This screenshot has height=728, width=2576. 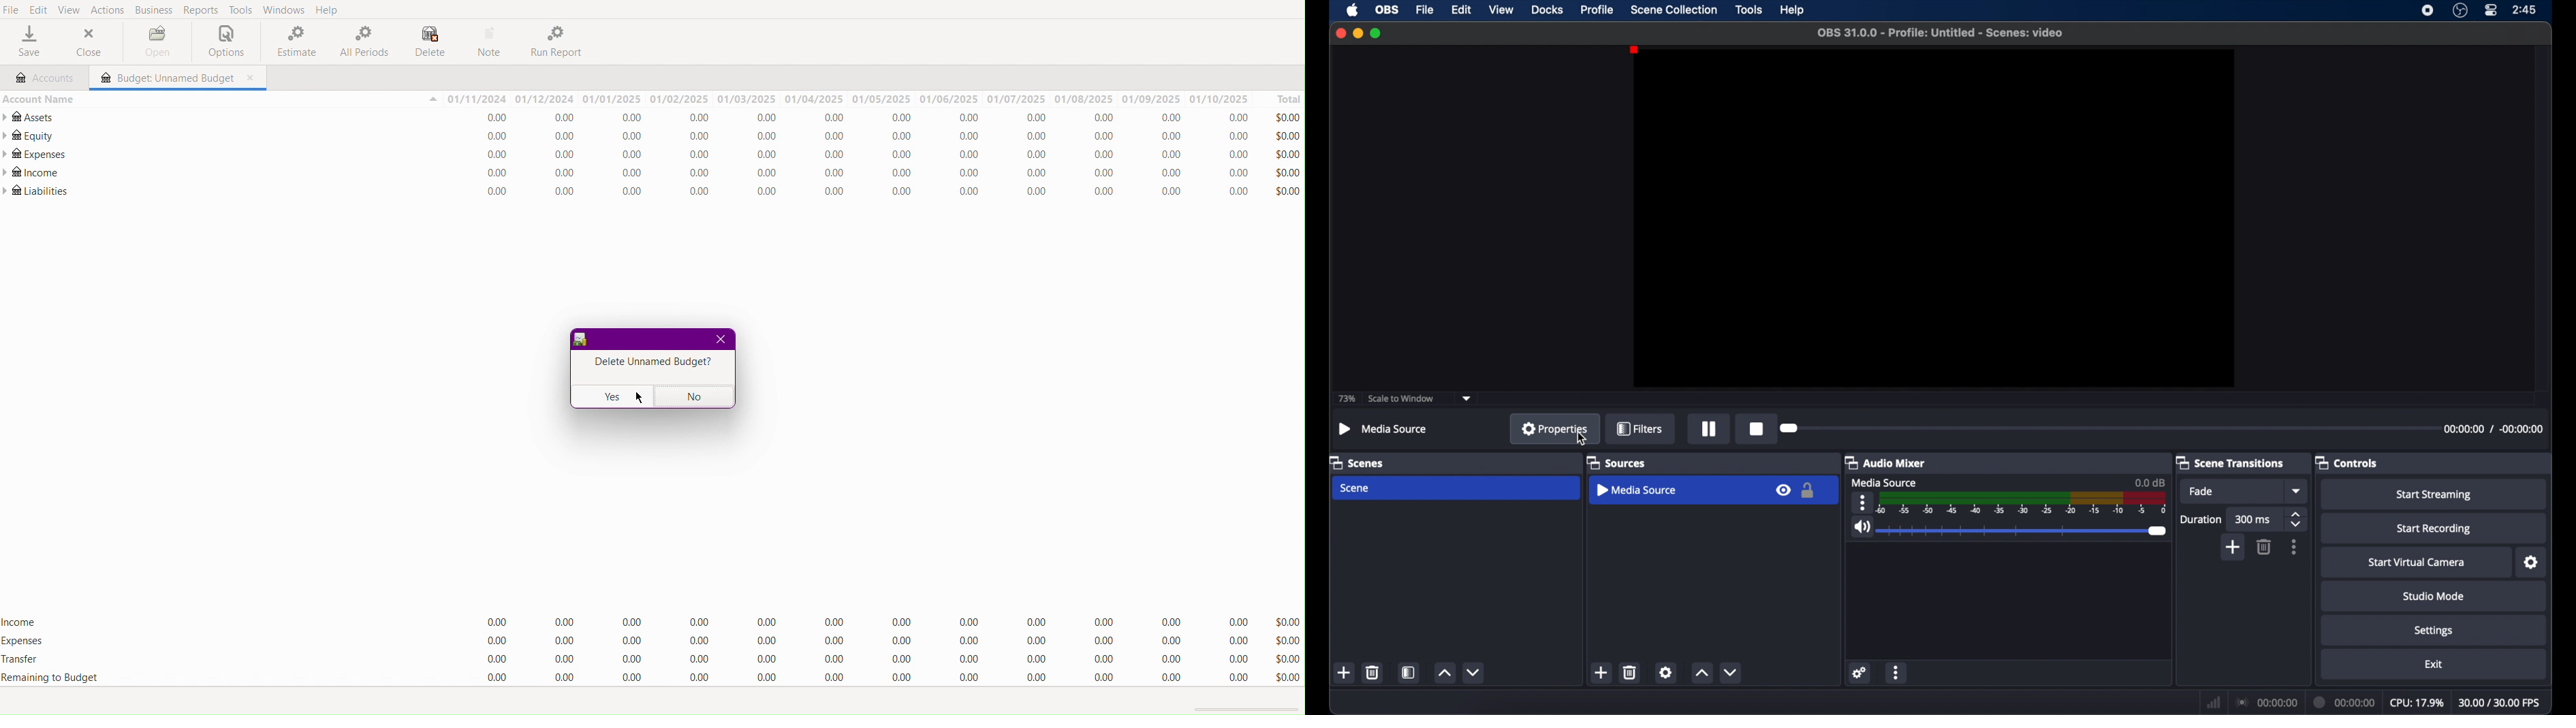 I want to click on Close, so click(x=720, y=340).